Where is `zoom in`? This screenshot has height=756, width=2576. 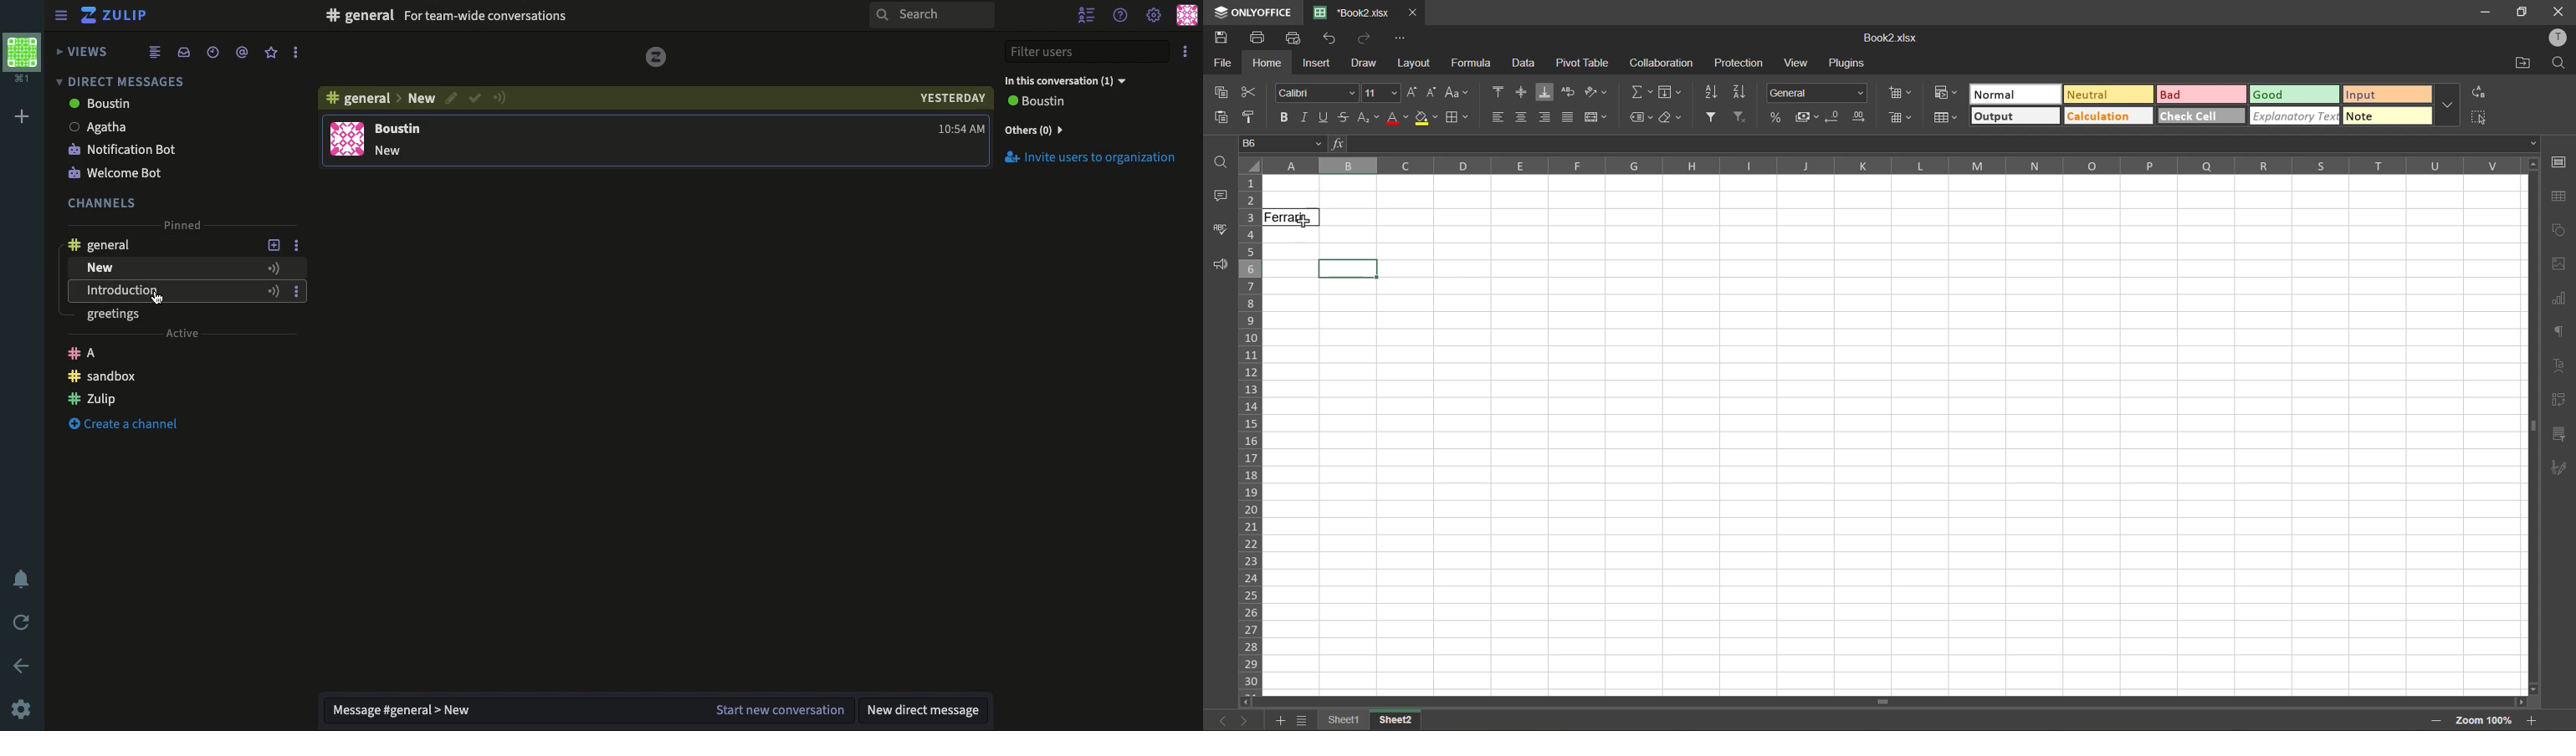 zoom in is located at coordinates (2532, 720).